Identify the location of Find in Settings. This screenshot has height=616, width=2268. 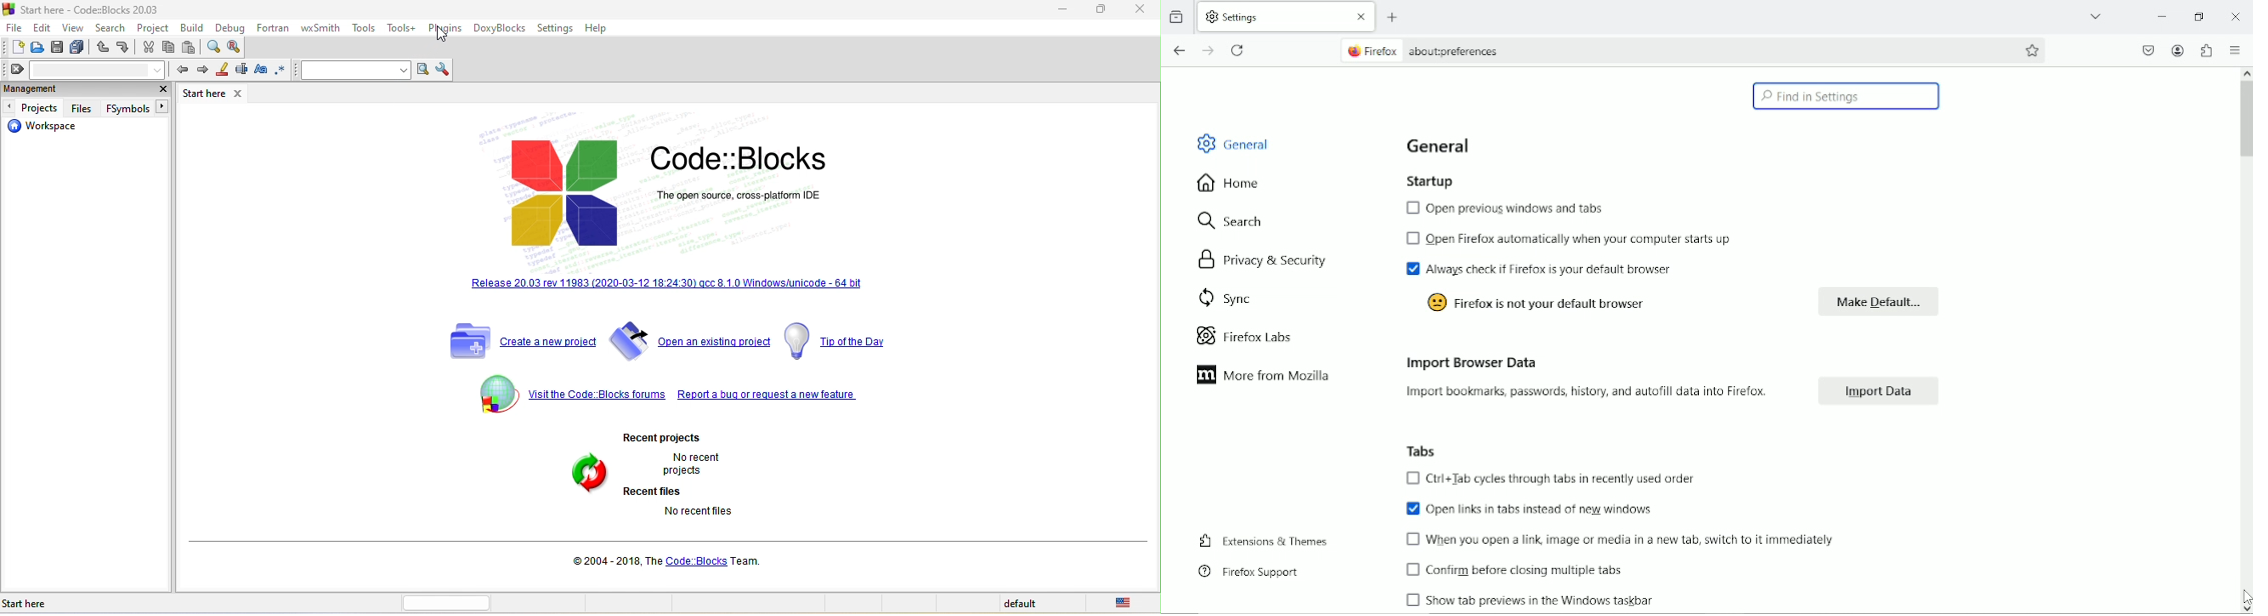
(1846, 96).